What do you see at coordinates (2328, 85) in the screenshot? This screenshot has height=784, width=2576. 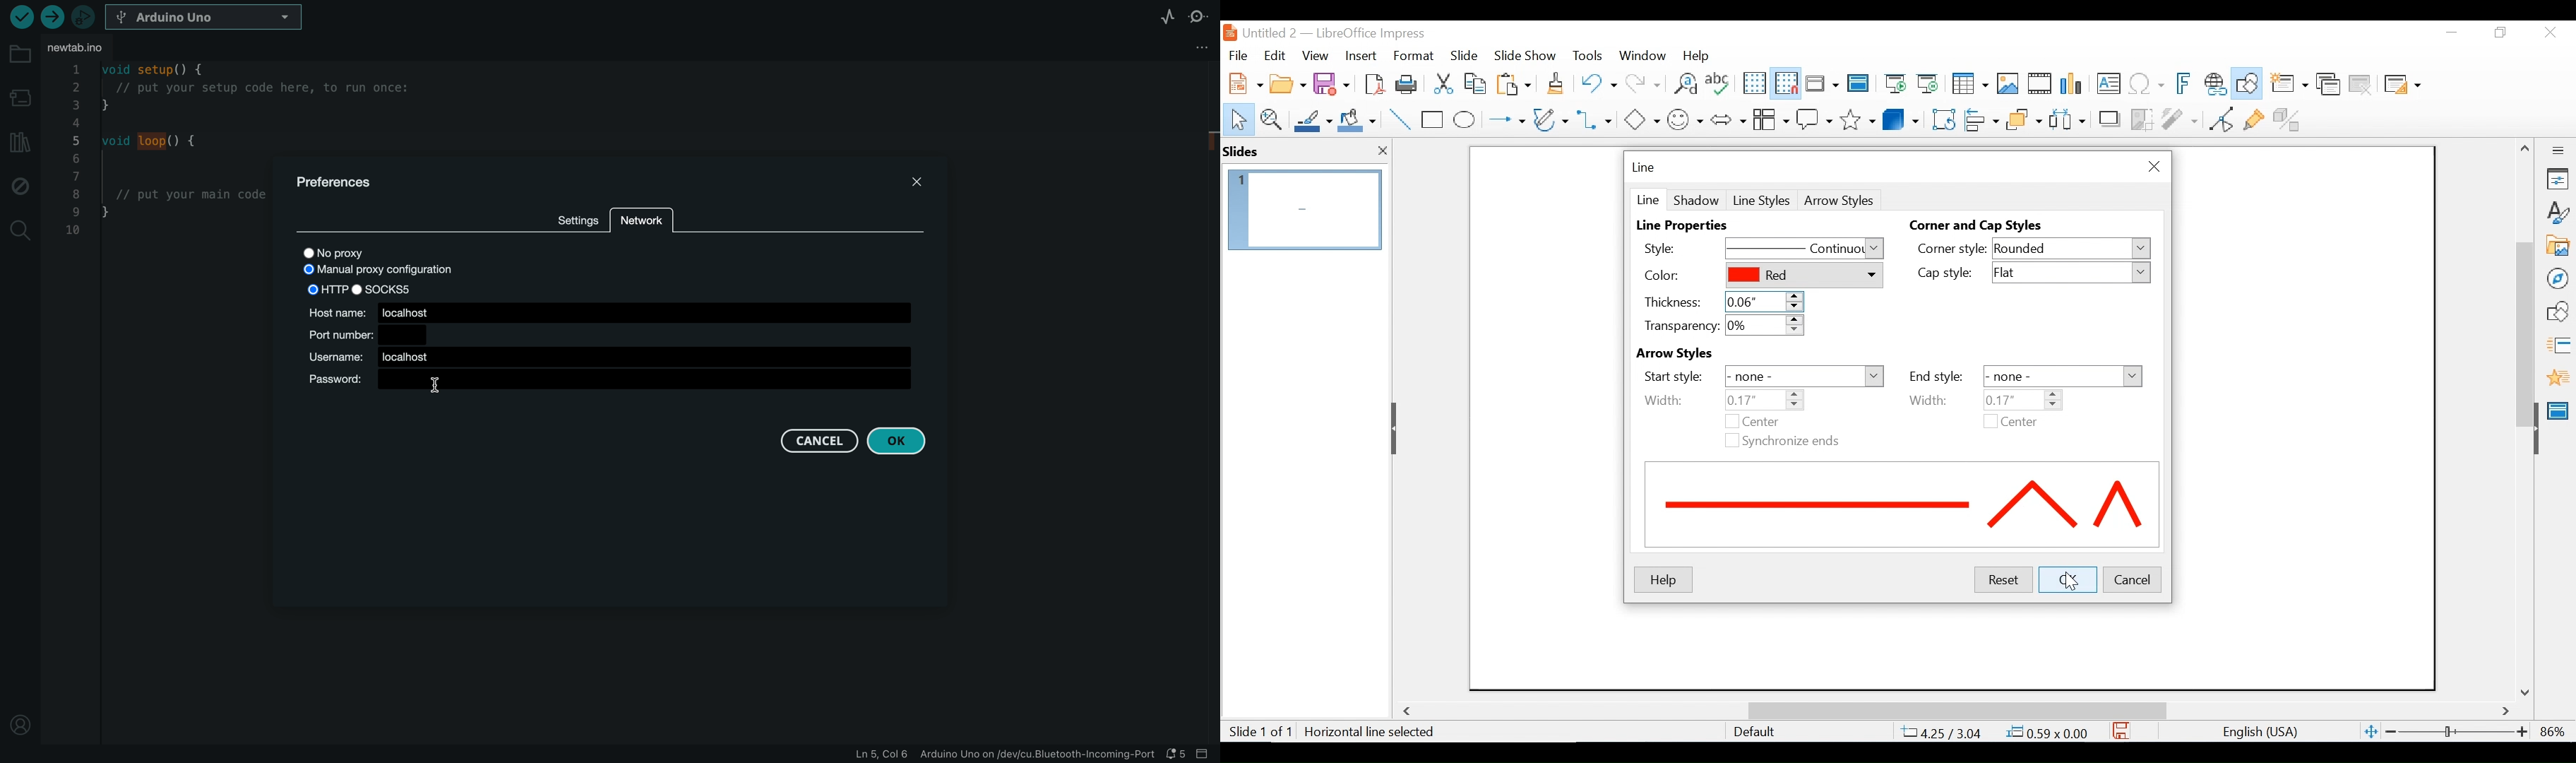 I see `Duplicate slide` at bounding box center [2328, 85].